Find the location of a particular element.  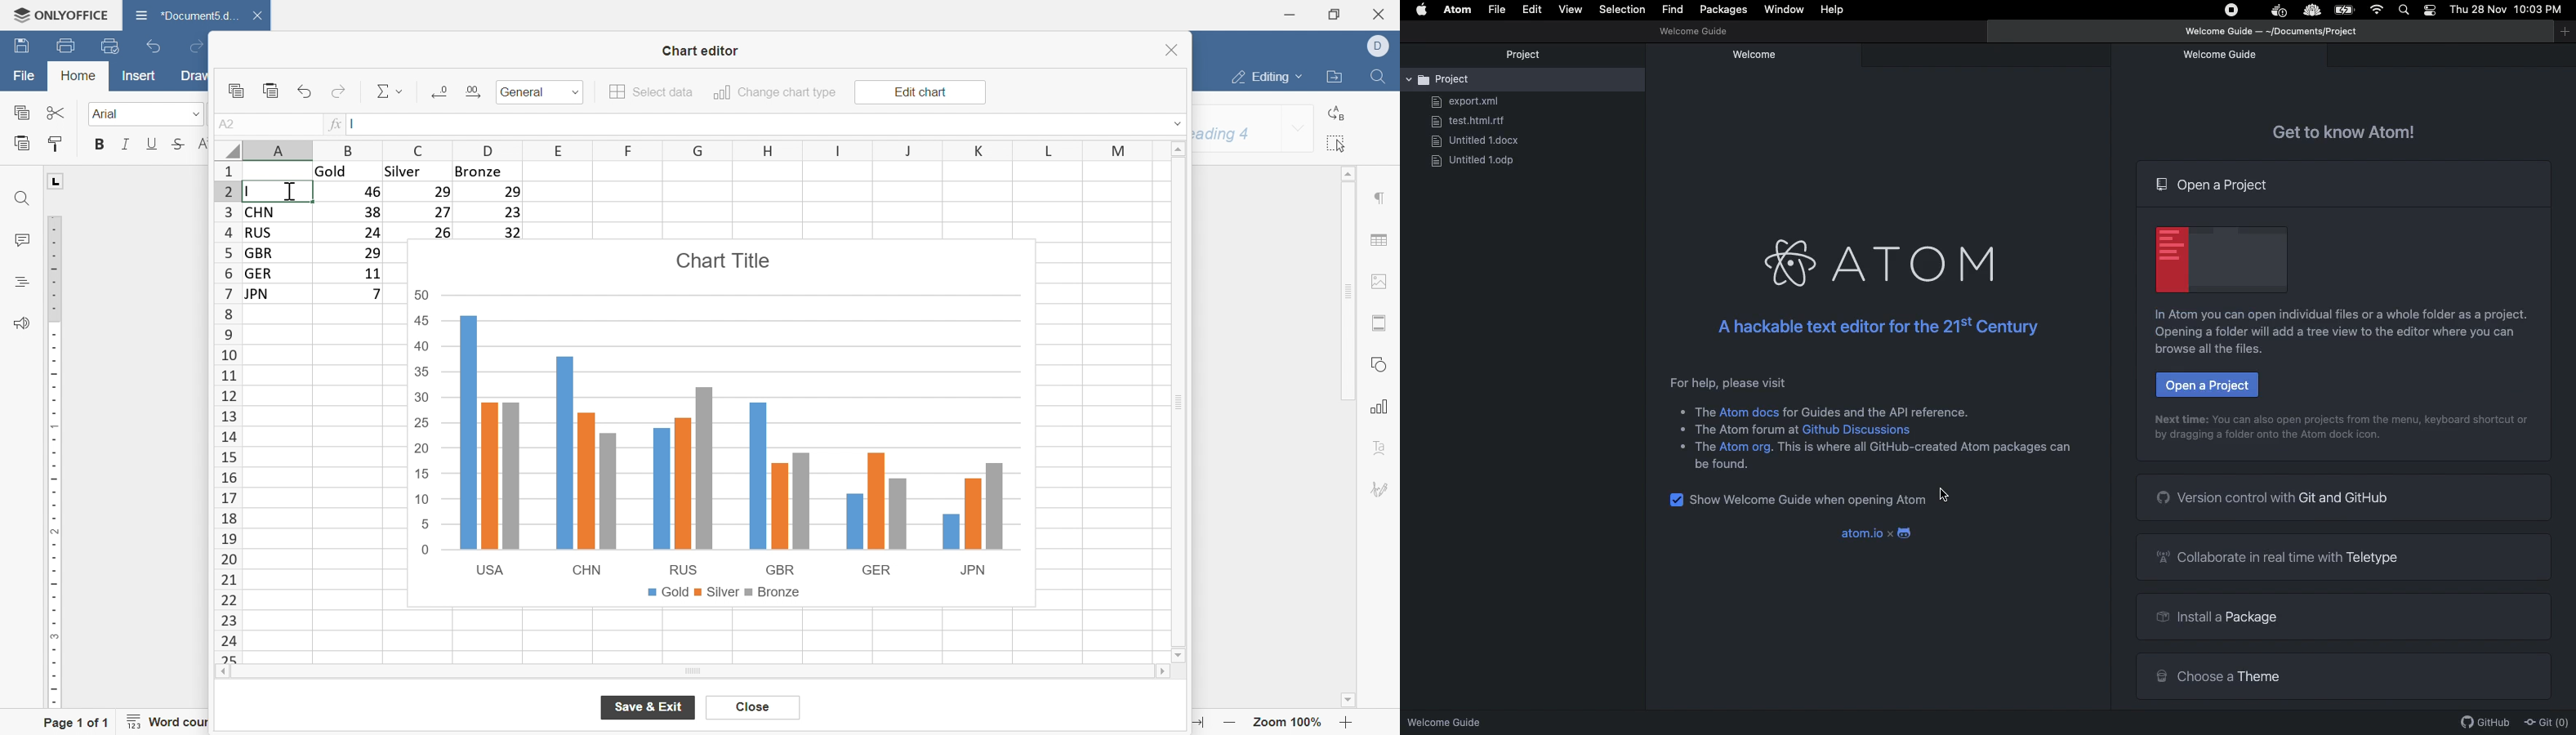

crusor is located at coordinates (1950, 495).